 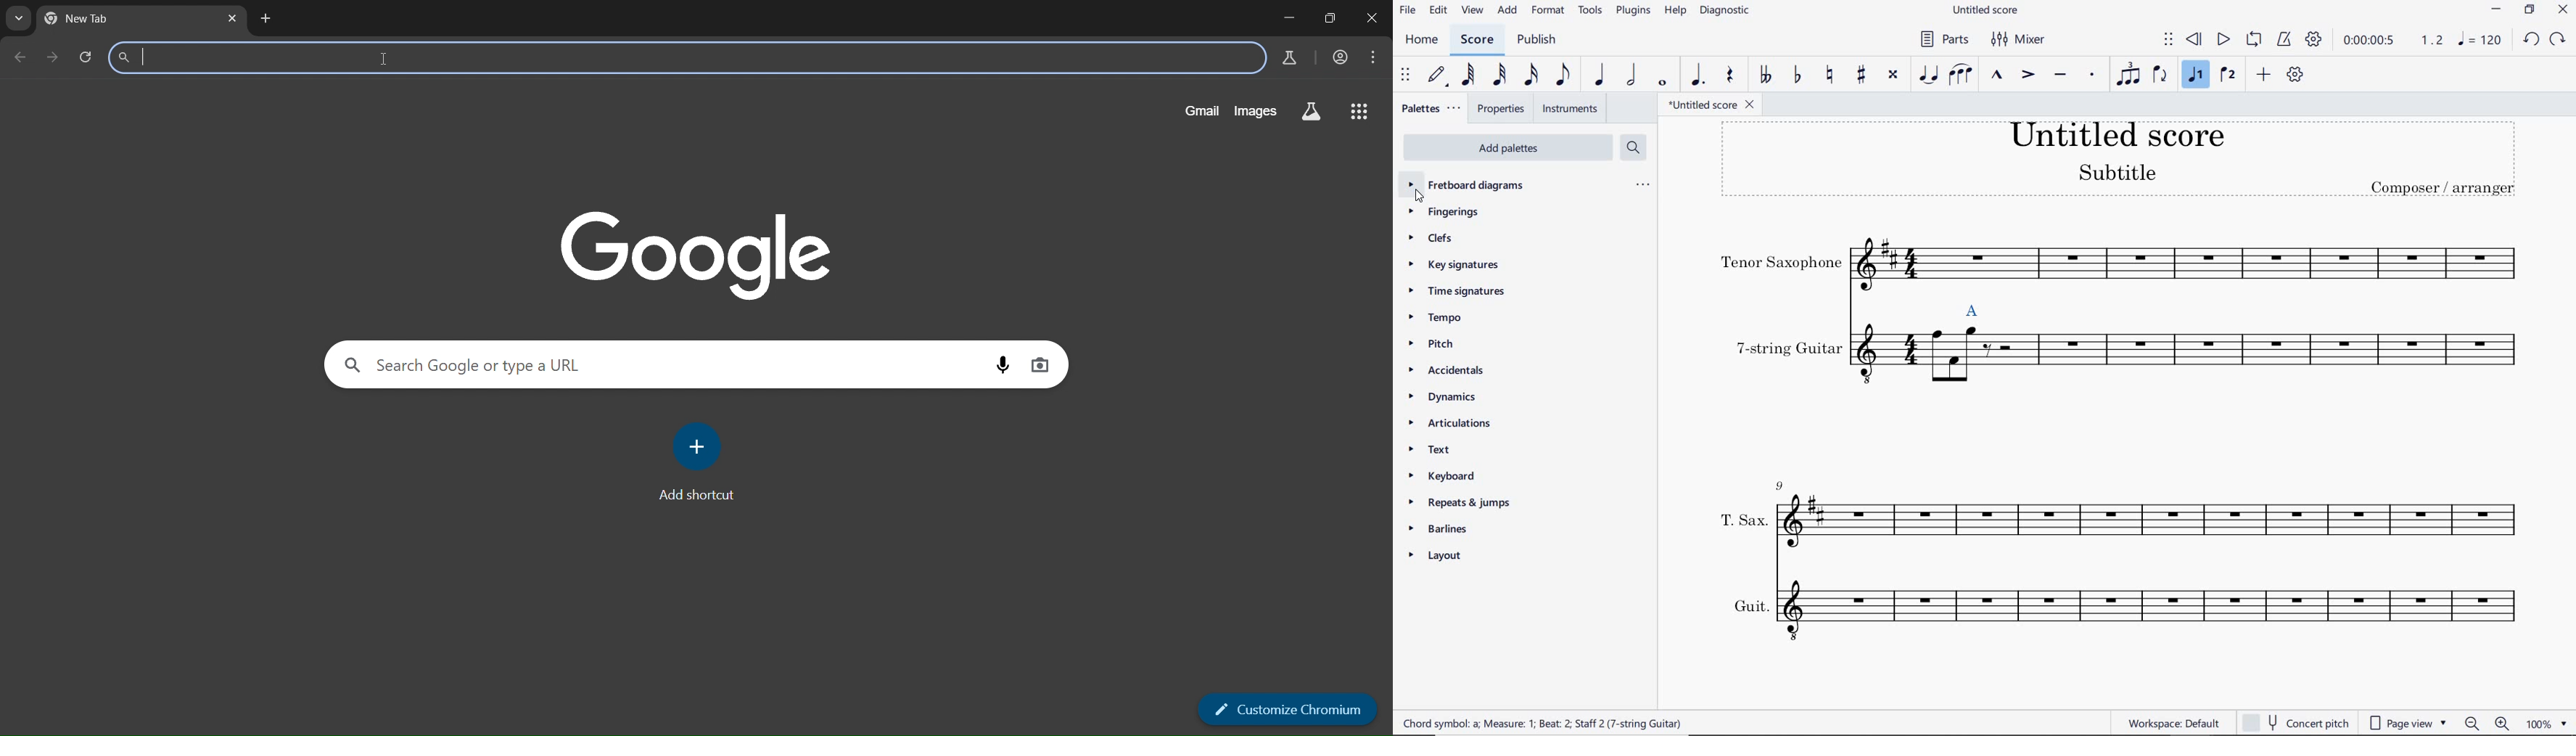 What do you see at coordinates (1469, 76) in the screenshot?
I see `64TH NOTE` at bounding box center [1469, 76].